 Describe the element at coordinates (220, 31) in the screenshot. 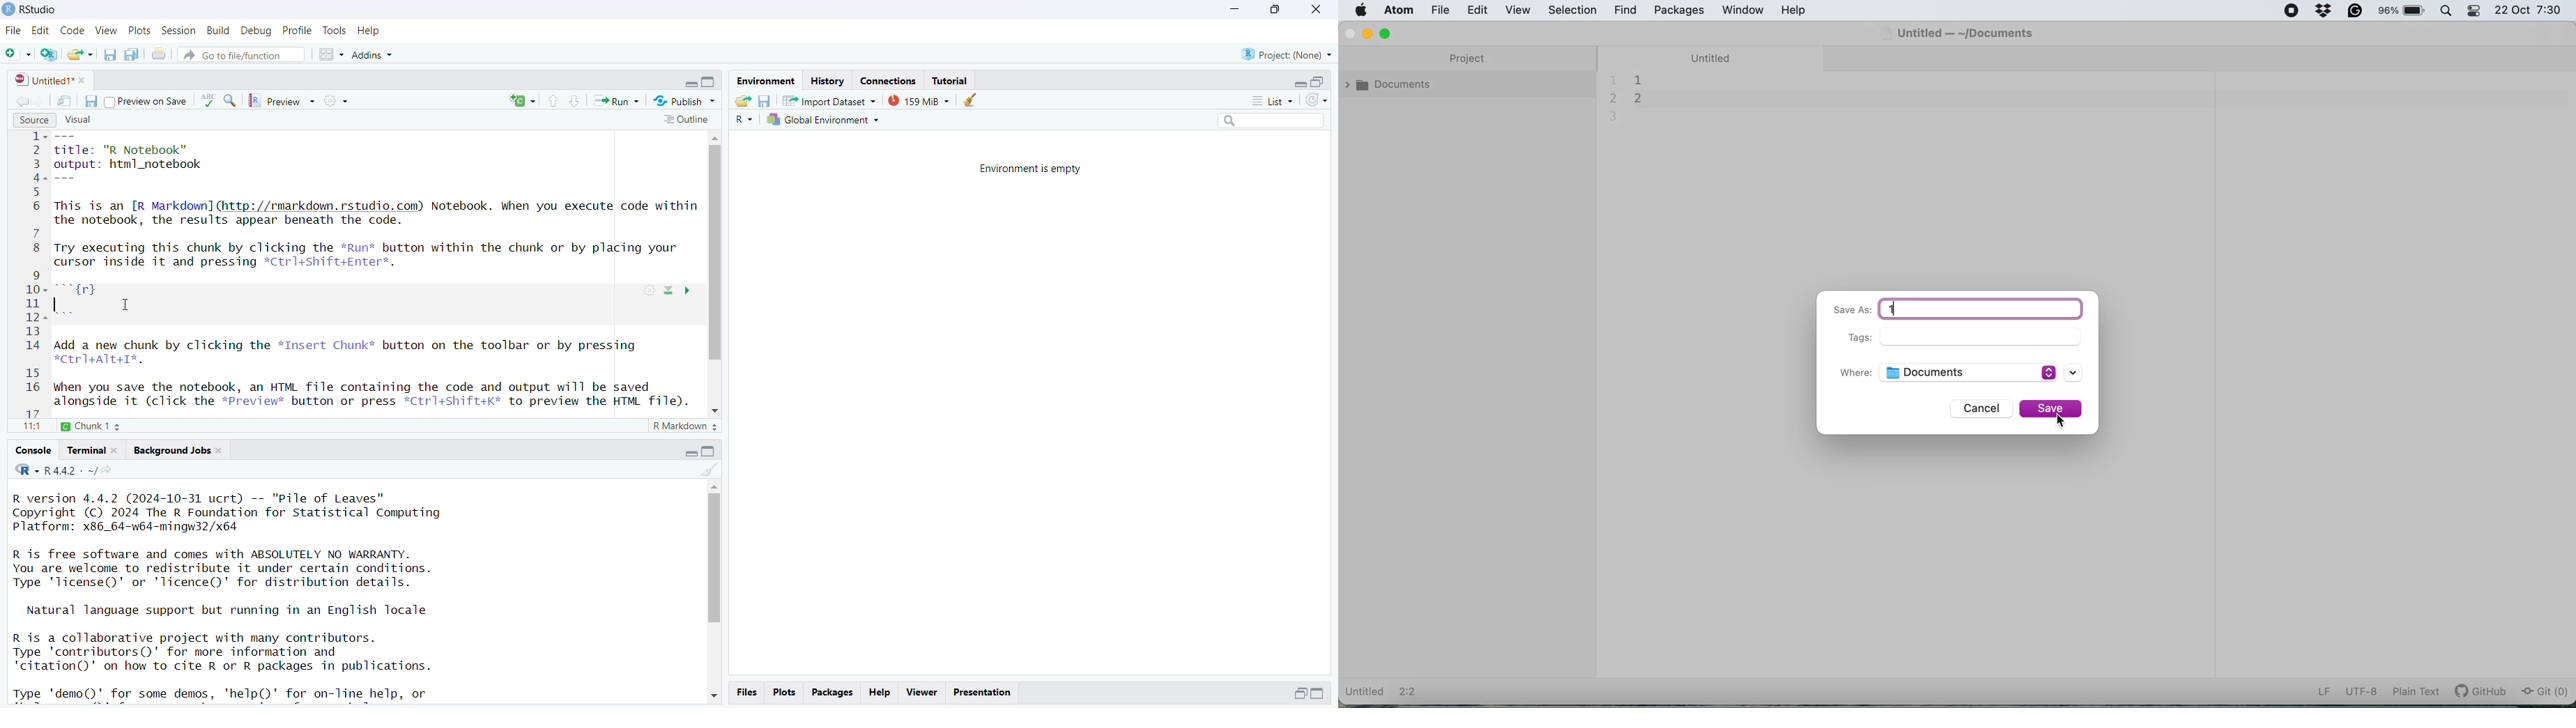

I see `build` at that location.